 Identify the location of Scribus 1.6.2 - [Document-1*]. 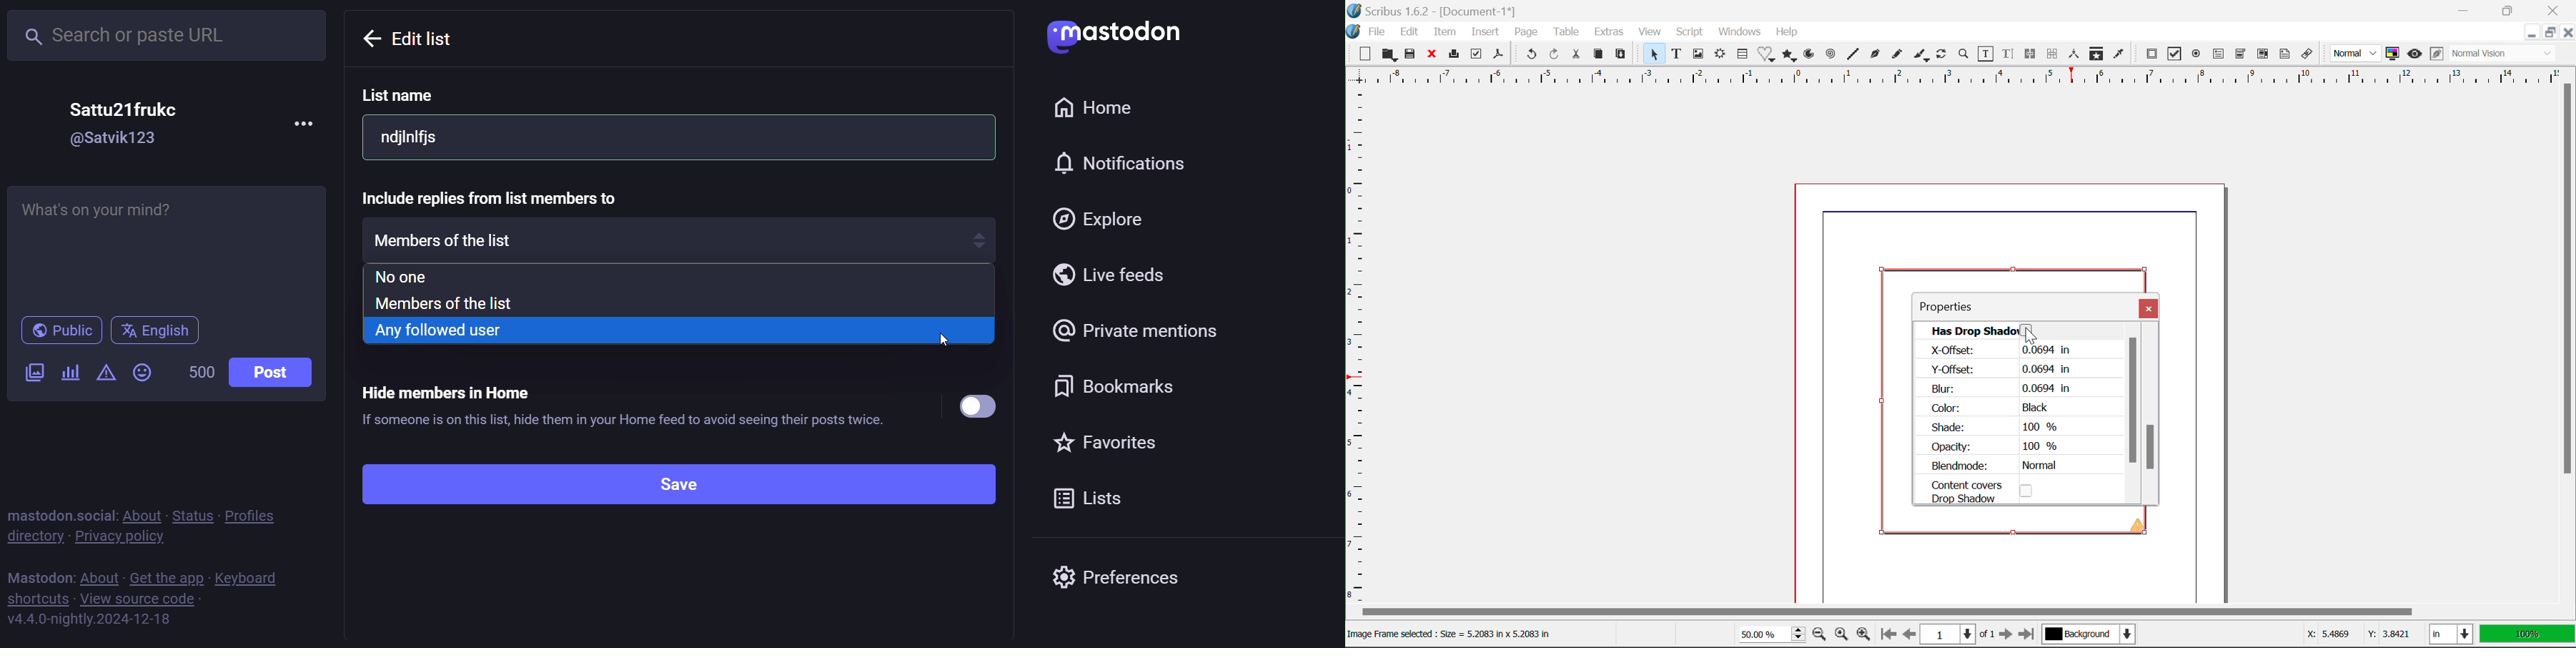
(1432, 12).